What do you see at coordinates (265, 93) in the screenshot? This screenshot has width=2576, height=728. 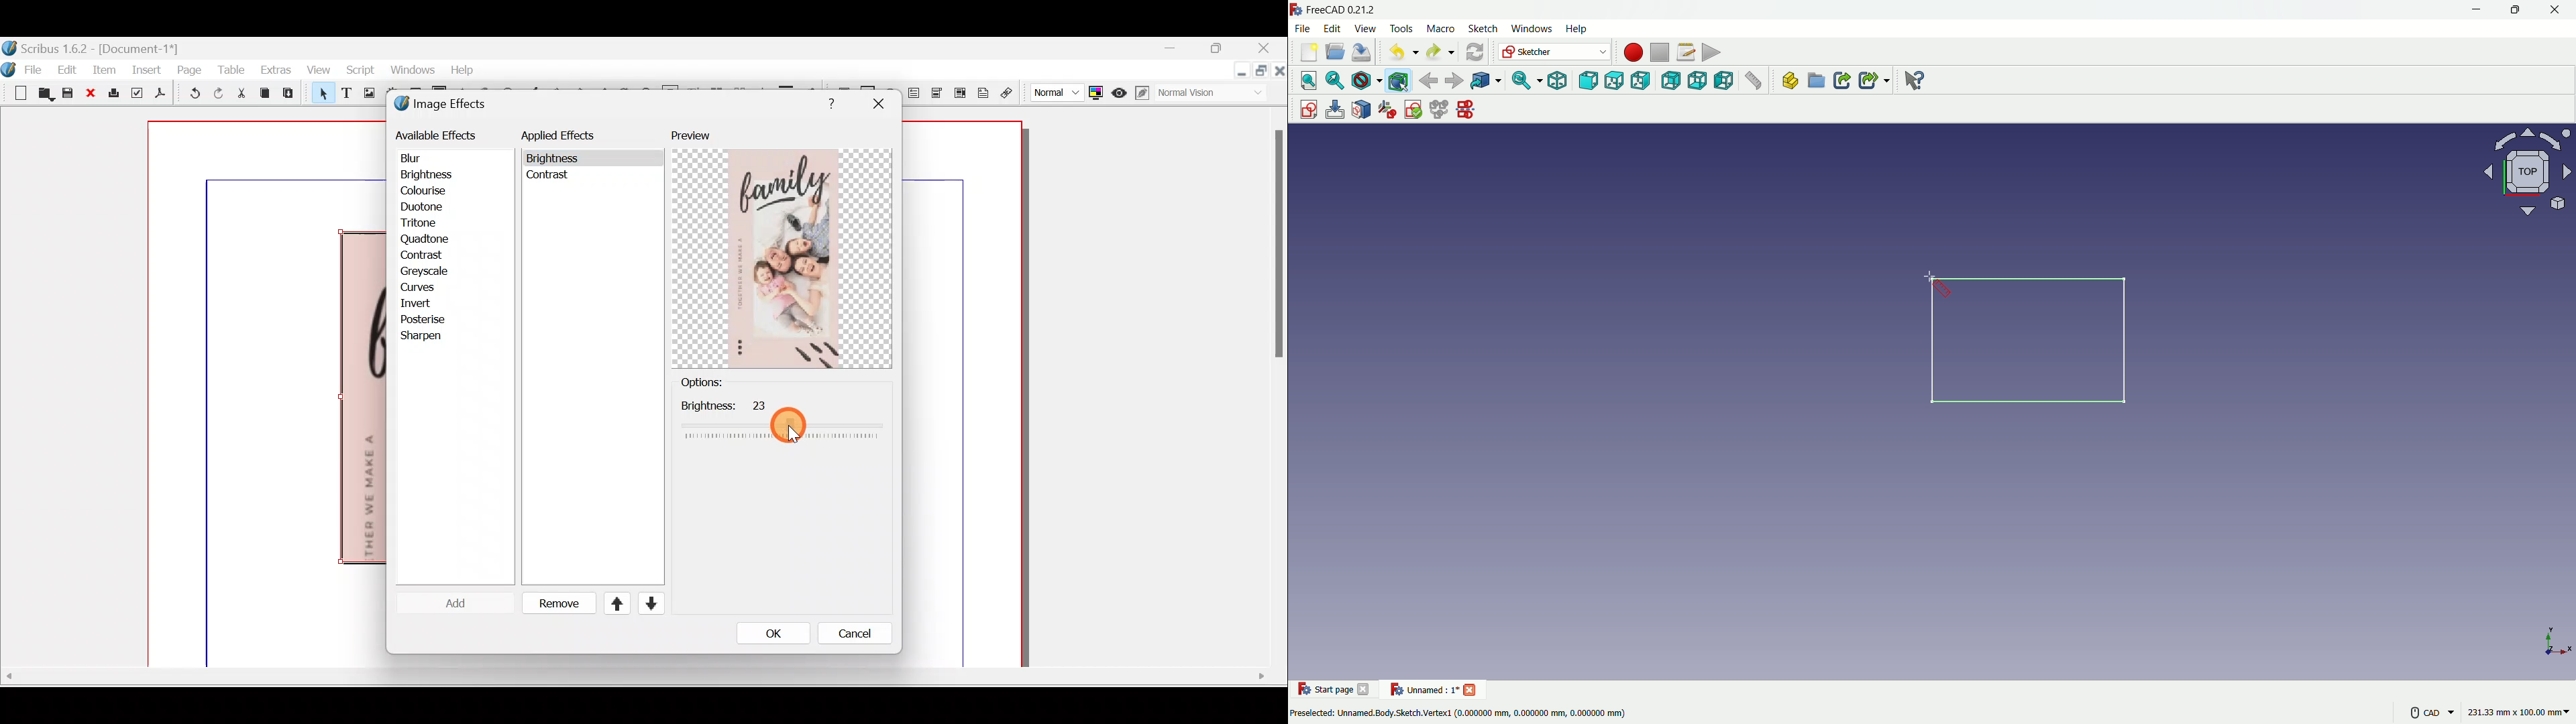 I see `Copy` at bounding box center [265, 93].